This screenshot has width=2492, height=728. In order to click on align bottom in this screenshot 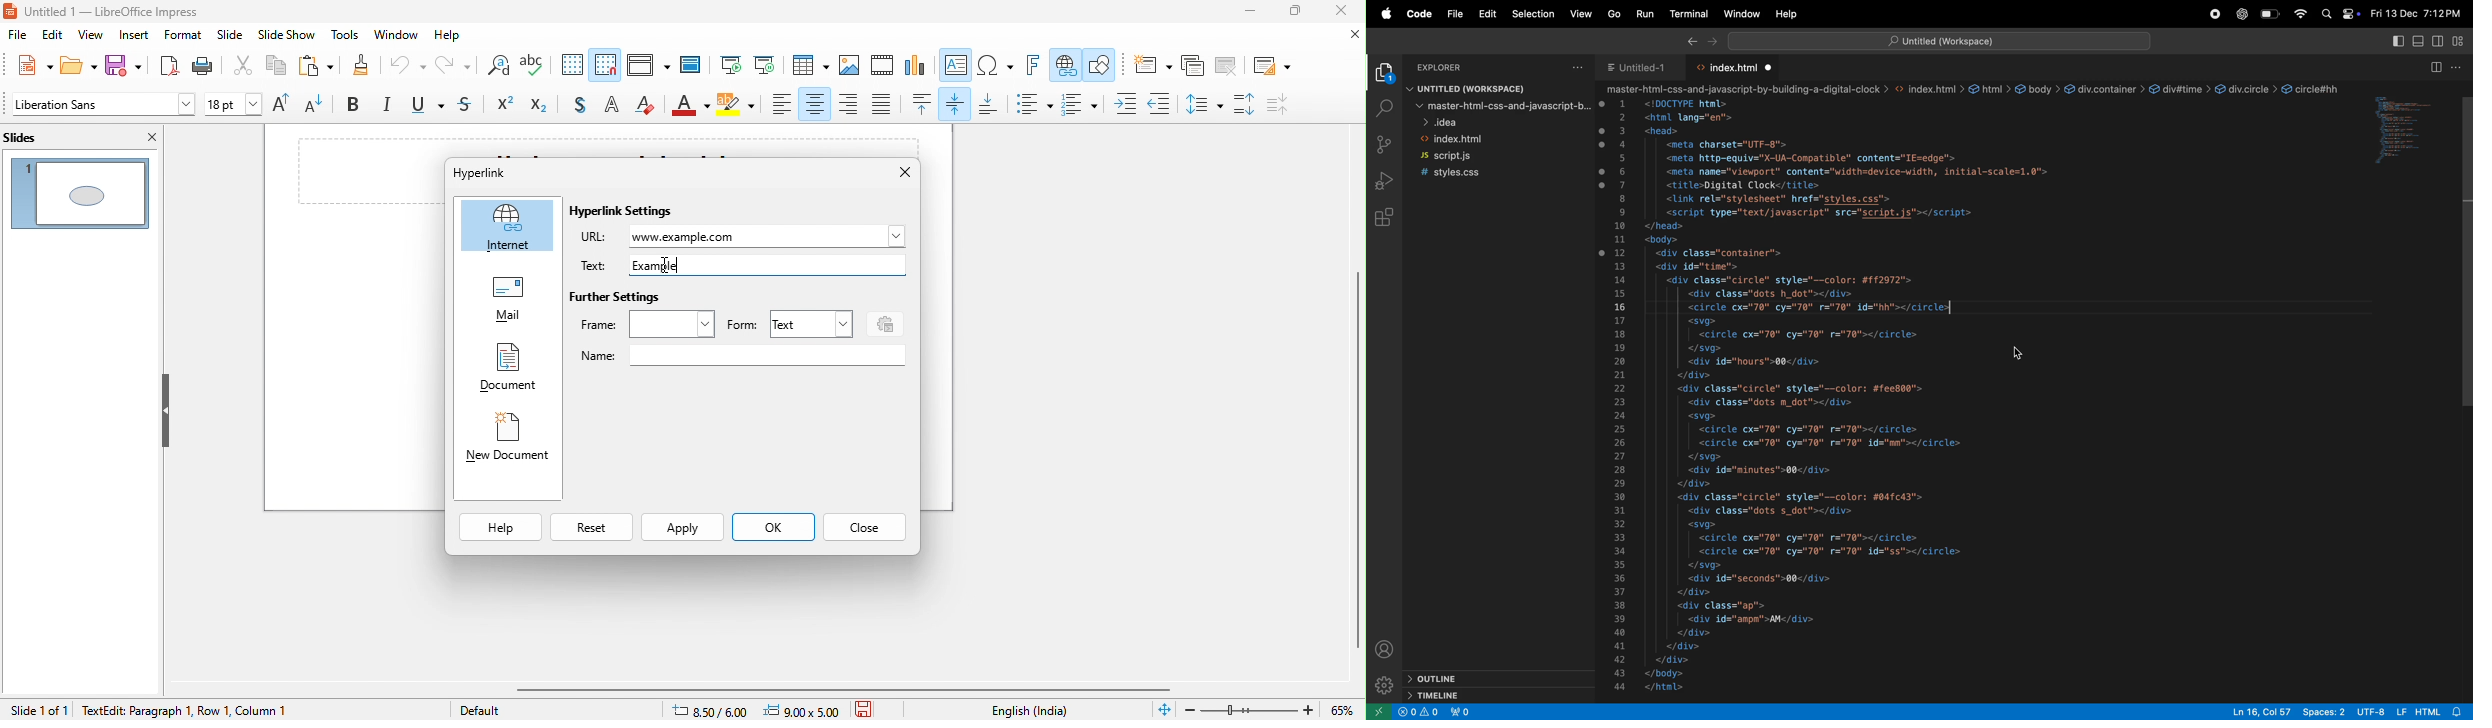, I will do `click(989, 105)`.